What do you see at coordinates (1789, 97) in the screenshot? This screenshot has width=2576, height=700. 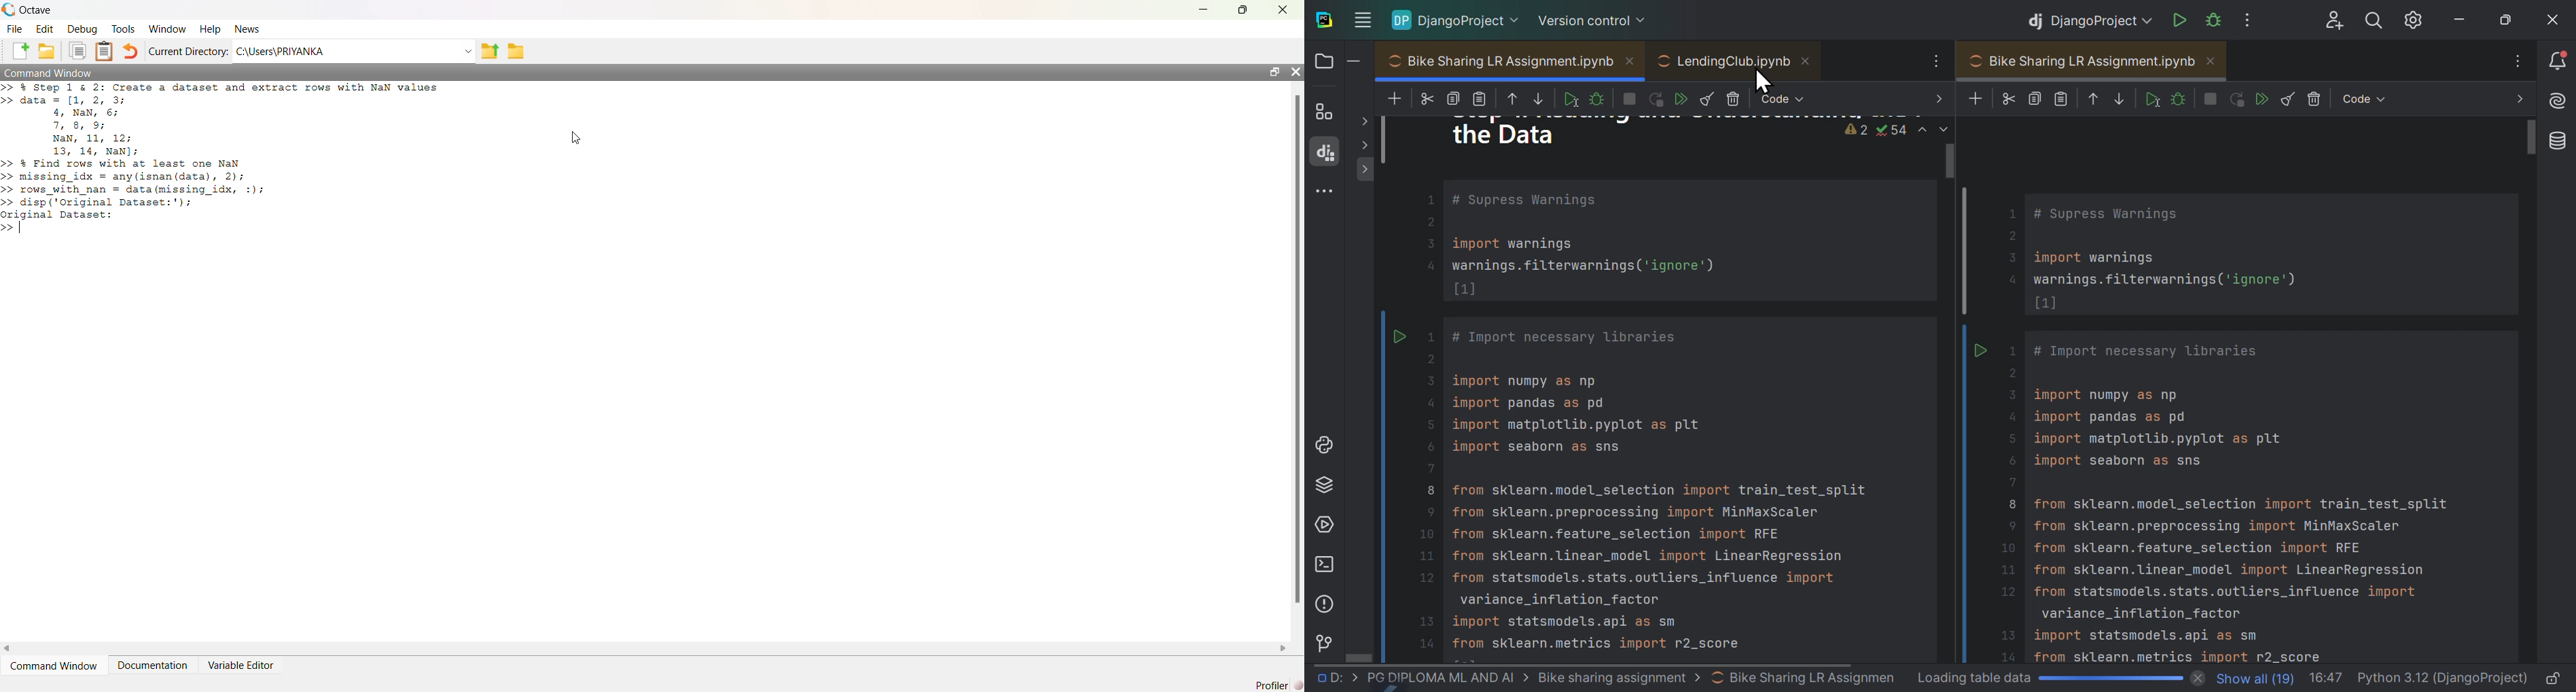 I see `Code` at bounding box center [1789, 97].